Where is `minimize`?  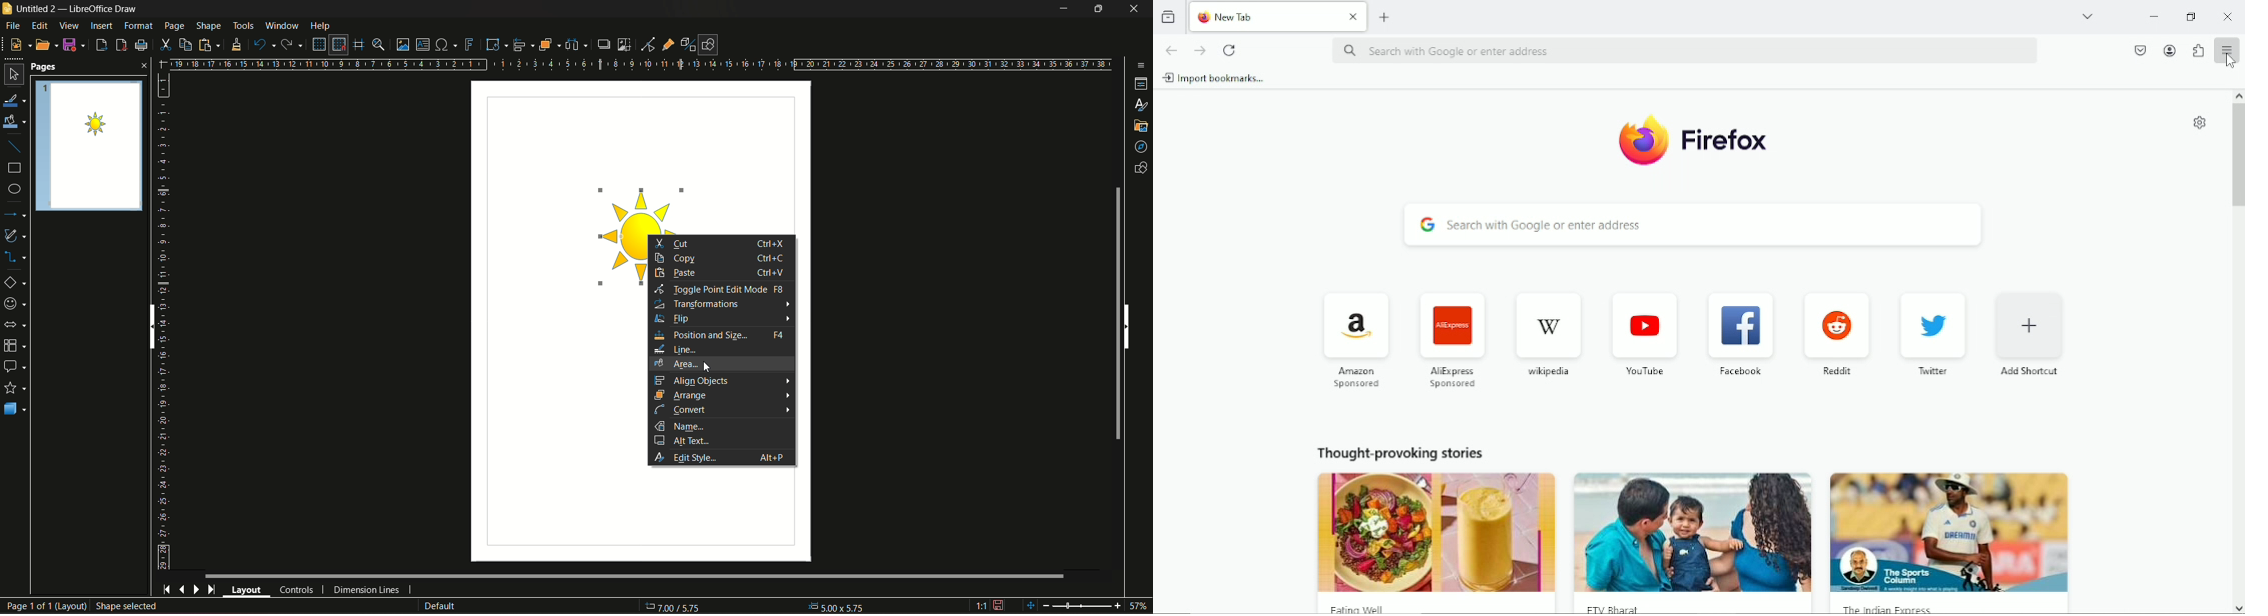
minimize is located at coordinates (2155, 16).